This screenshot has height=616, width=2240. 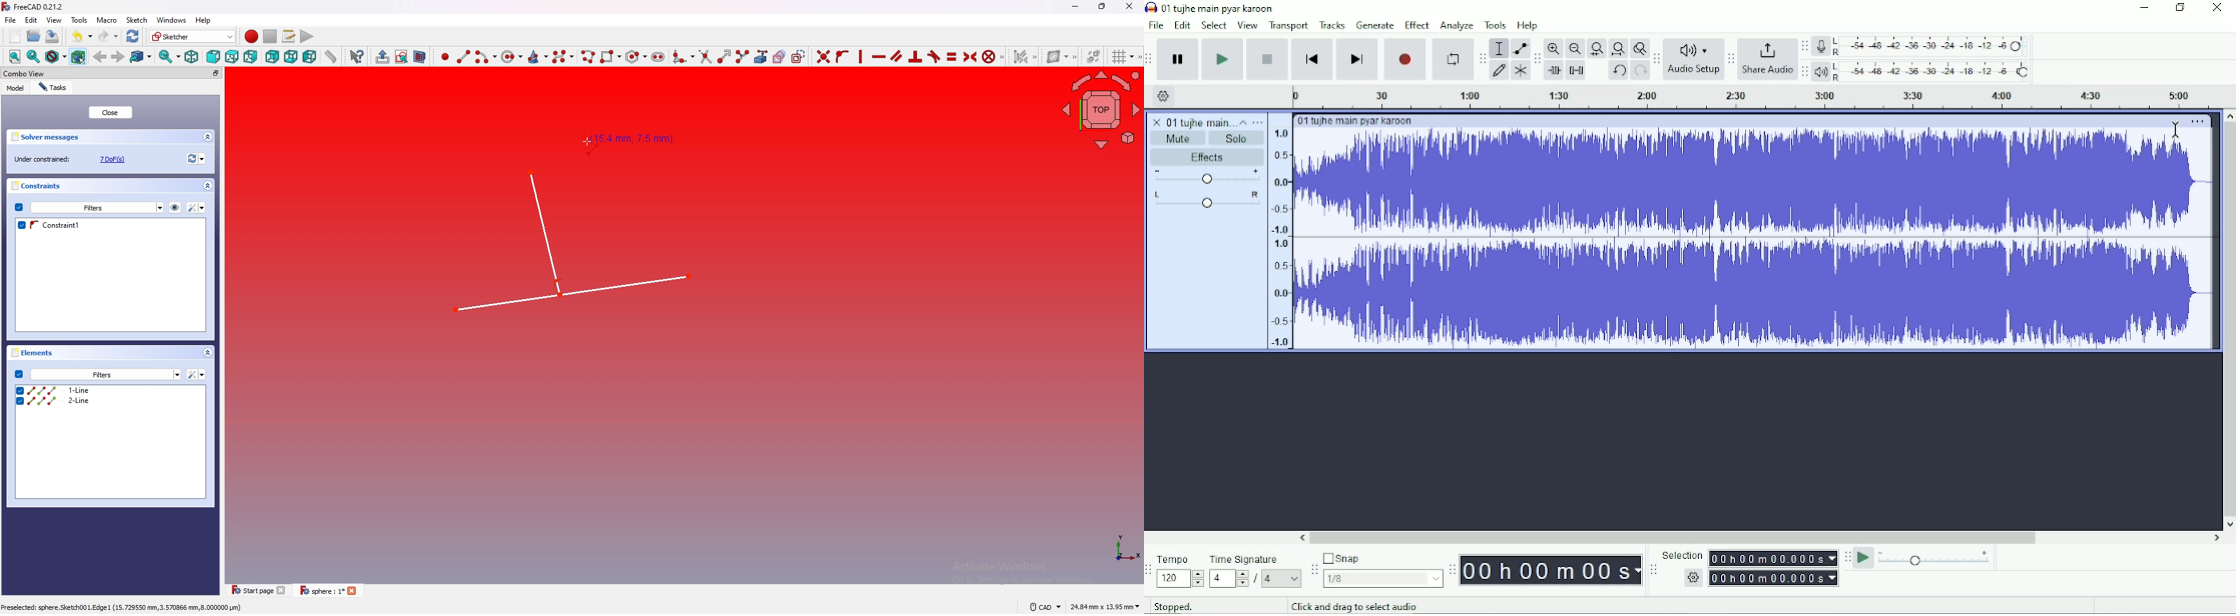 What do you see at coordinates (1151, 59) in the screenshot?
I see `Audacity transport toolbar` at bounding box center [1151, 59].